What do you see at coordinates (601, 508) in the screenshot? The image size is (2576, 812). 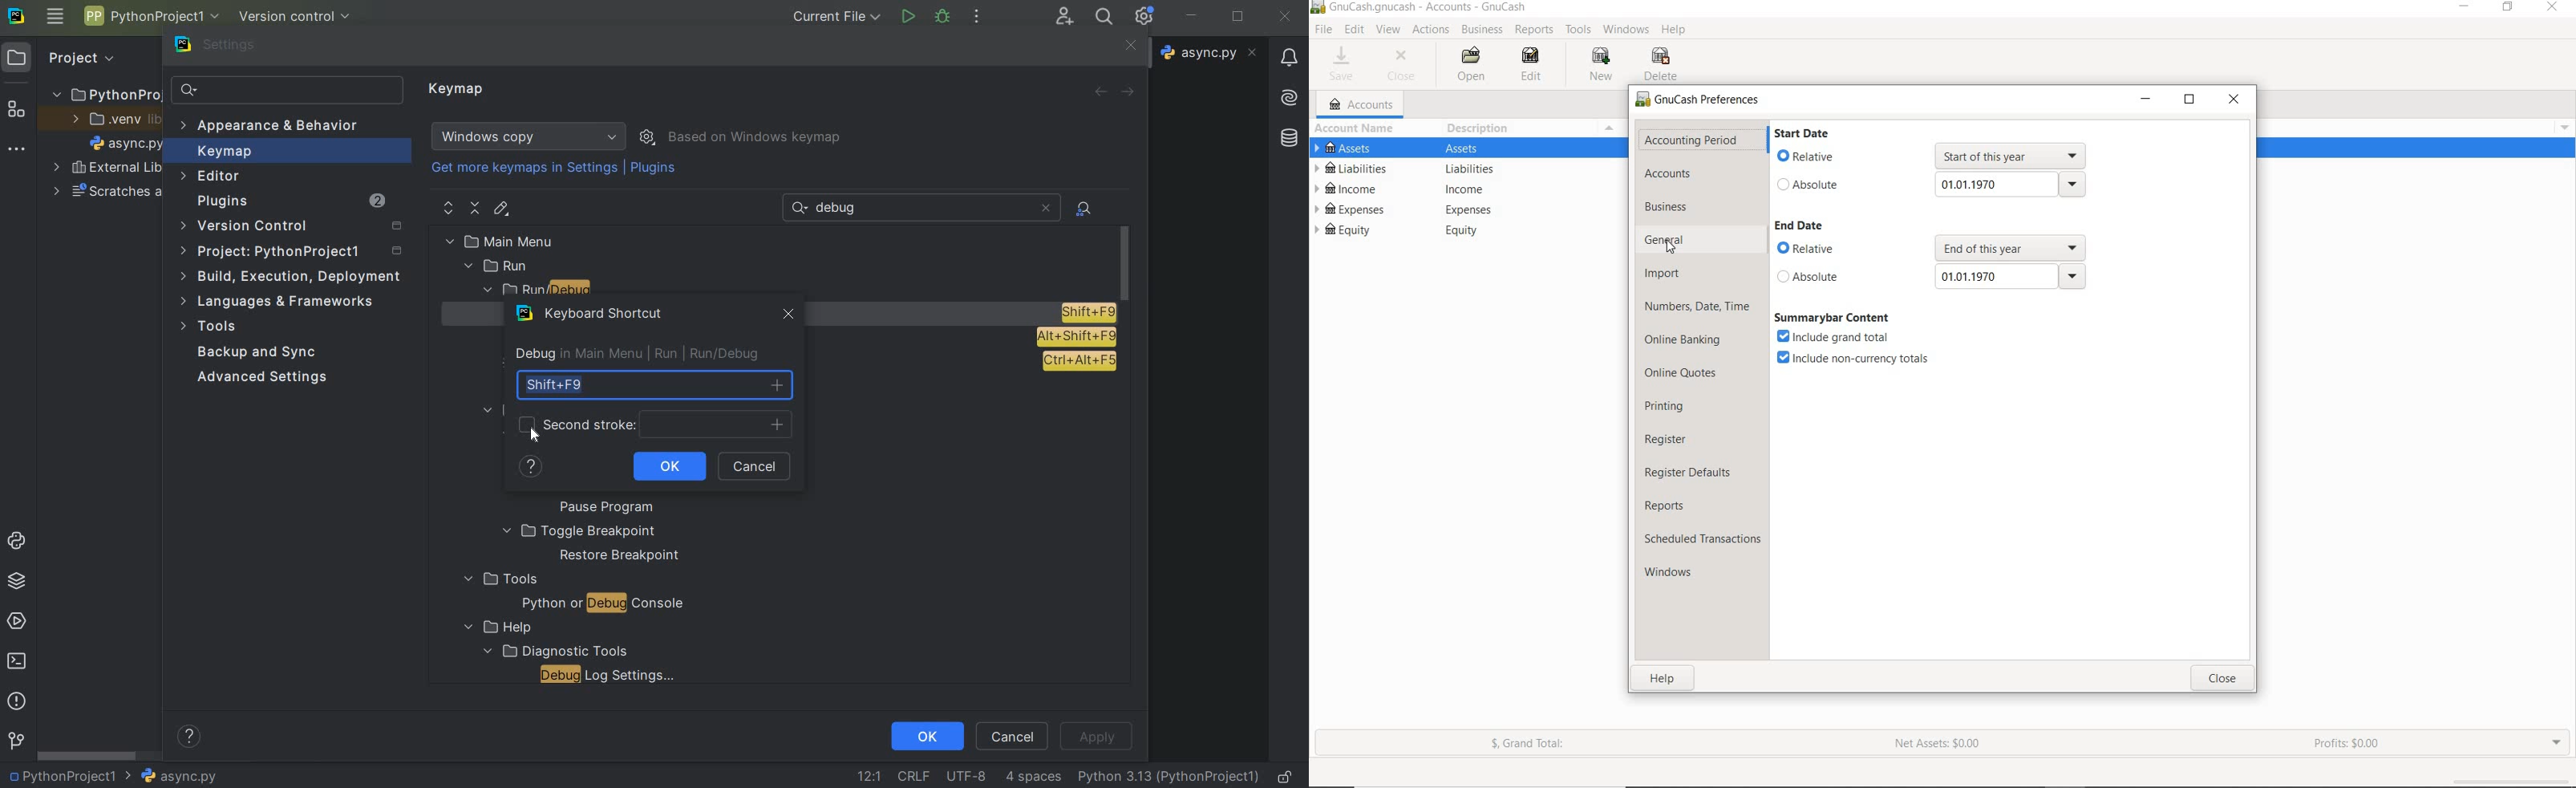 I see `pause program` at bounding box center [601, 508].